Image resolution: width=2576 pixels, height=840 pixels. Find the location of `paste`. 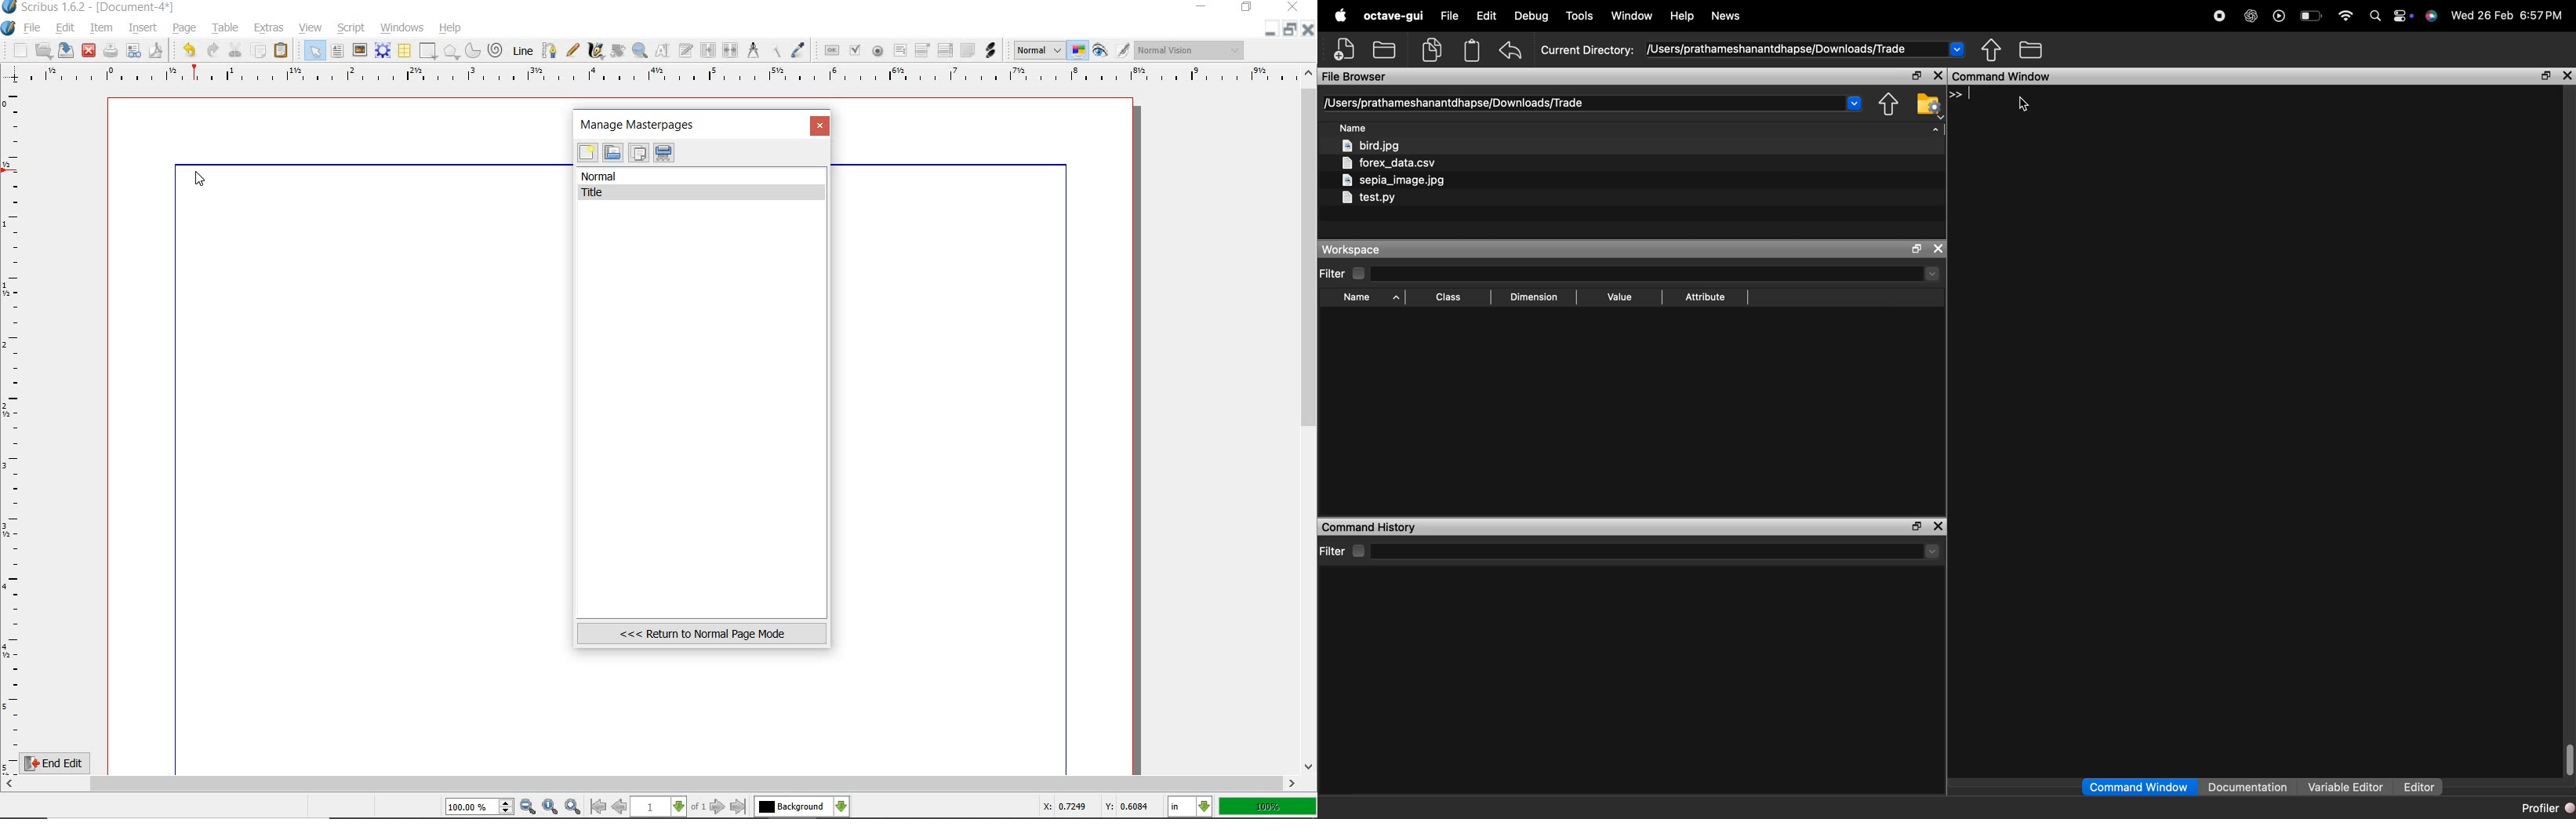

paste is located at coordinates (1472, 50).